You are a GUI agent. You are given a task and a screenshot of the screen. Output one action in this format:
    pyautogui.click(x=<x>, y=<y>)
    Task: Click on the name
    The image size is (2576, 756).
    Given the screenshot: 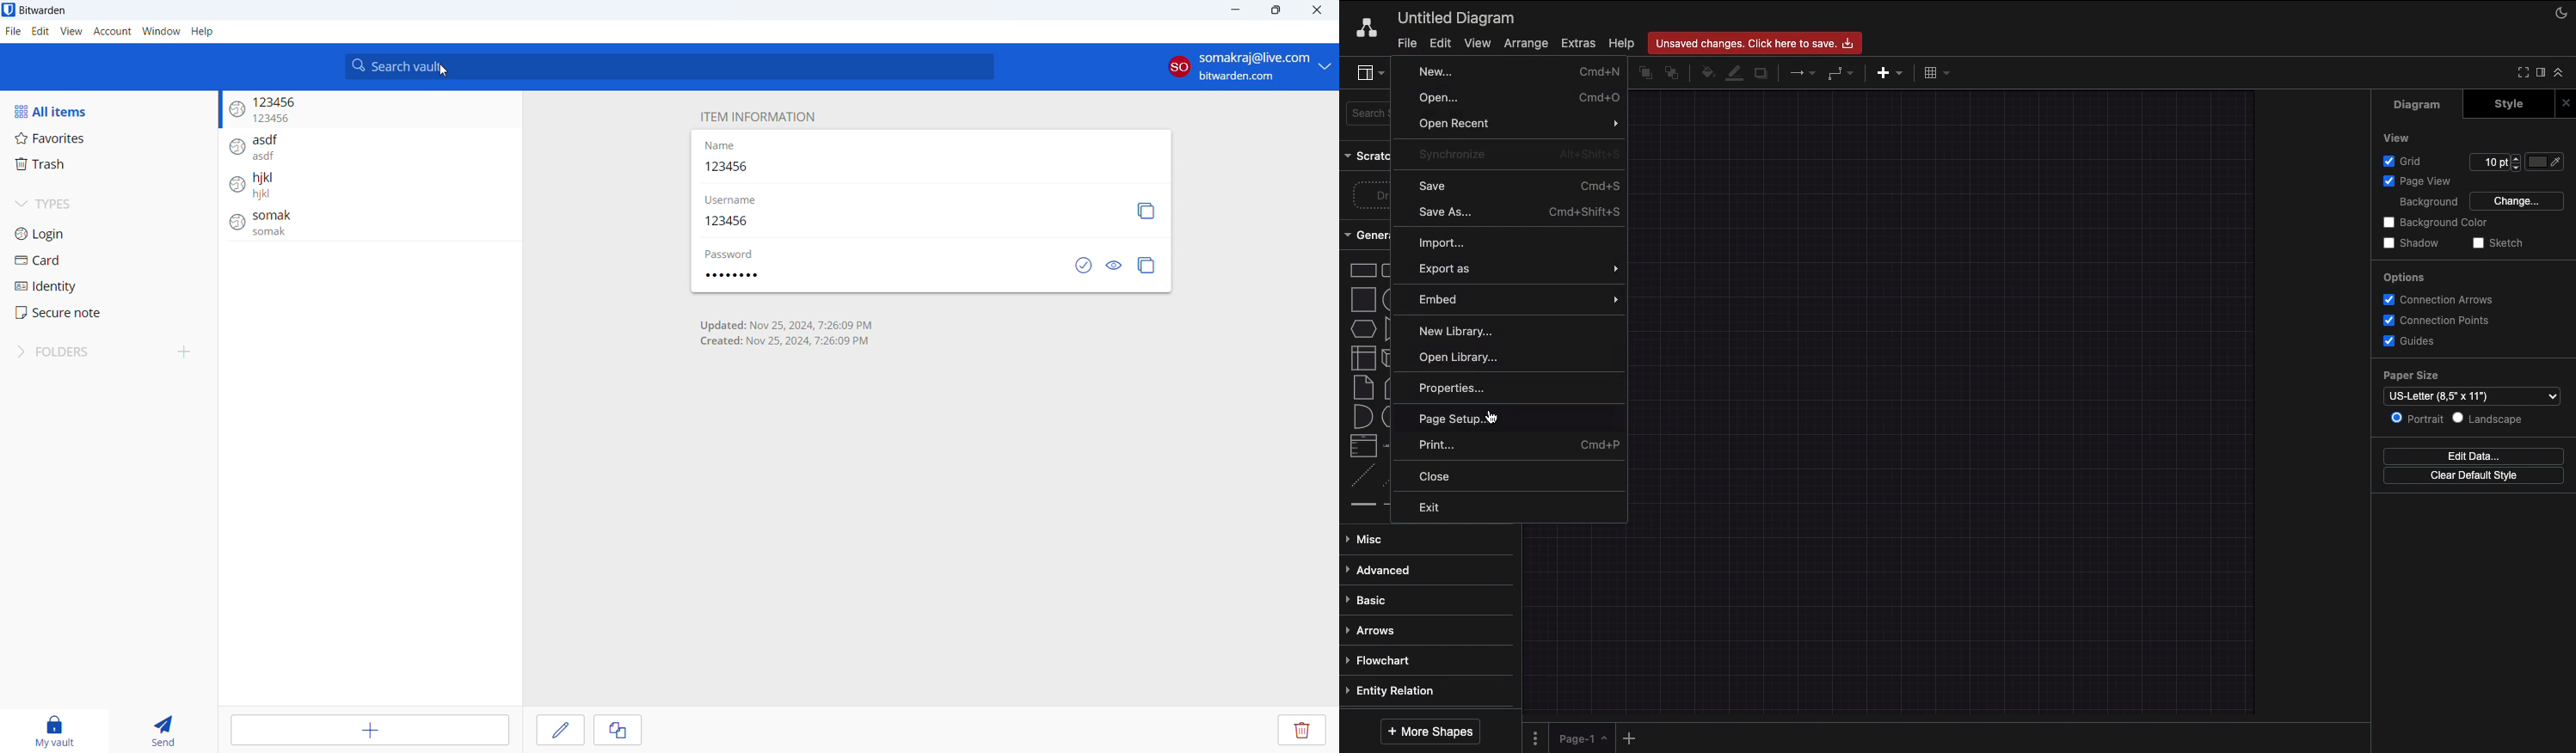 What is the action you would take?
    pyautogui.click(x=721, y=147)
    